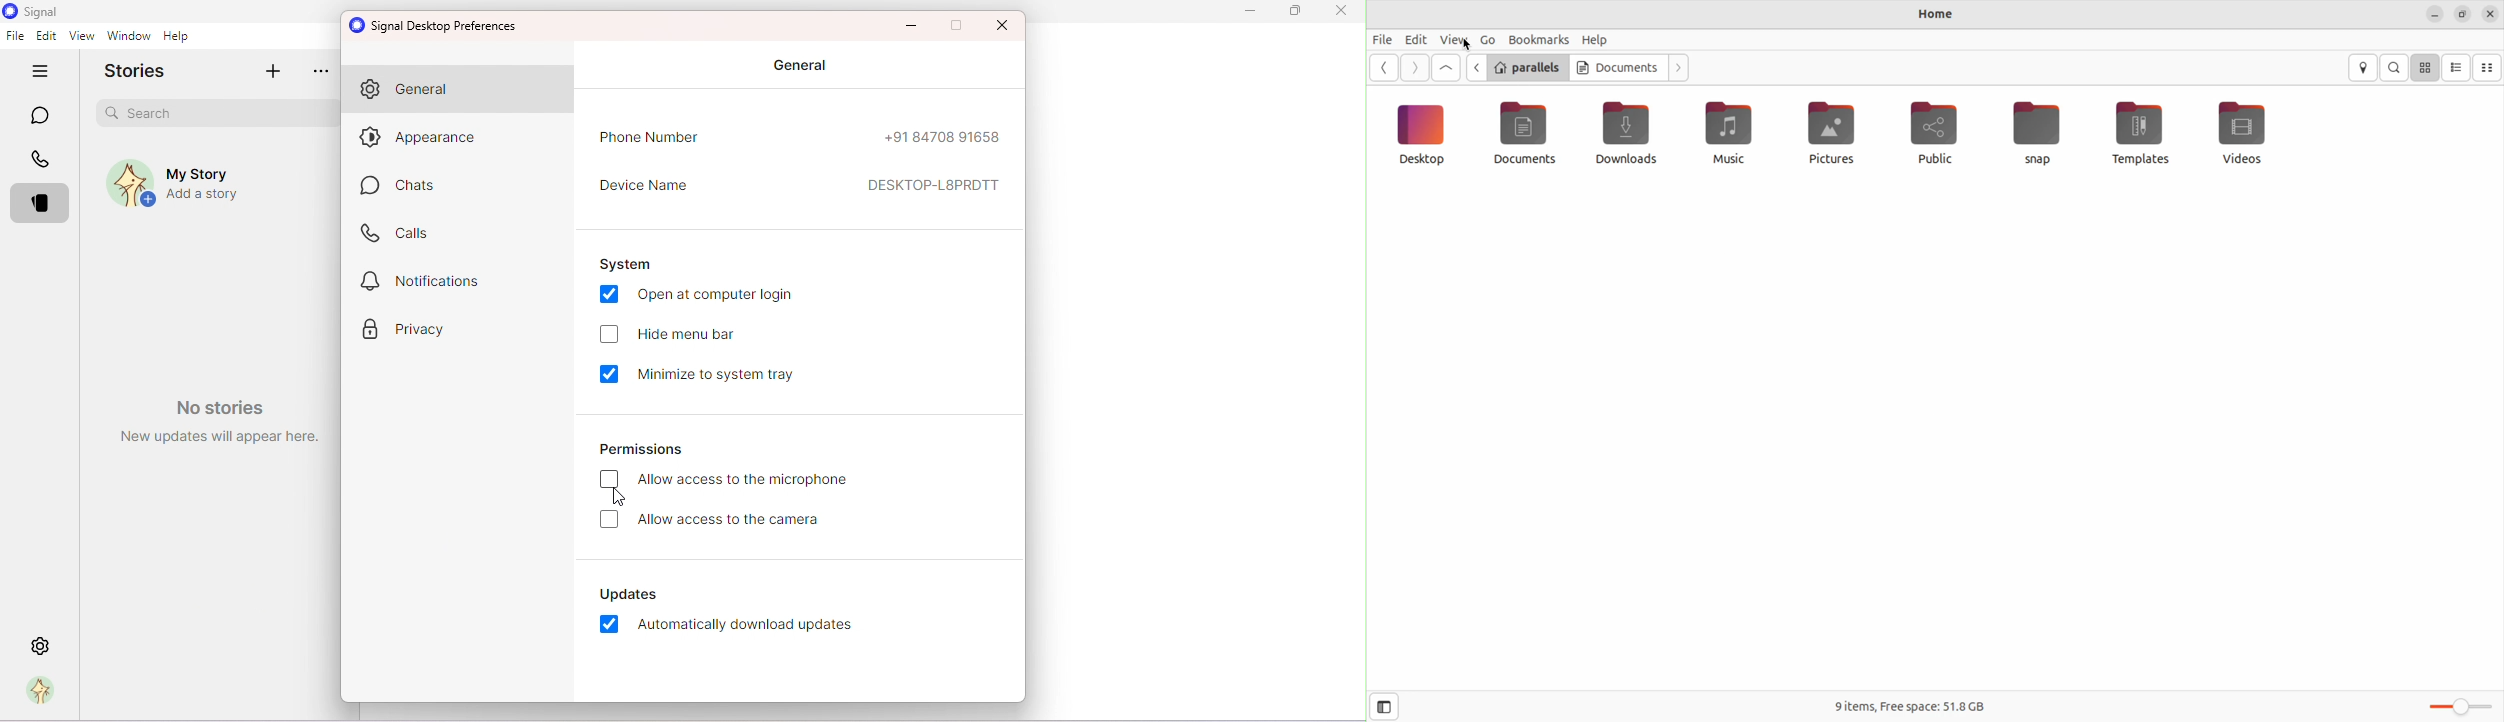 The height and width of the screenshot is (728, 2520). Describe the element at coordinates (1451, 40) in the screenshot. I see `view` at that location.